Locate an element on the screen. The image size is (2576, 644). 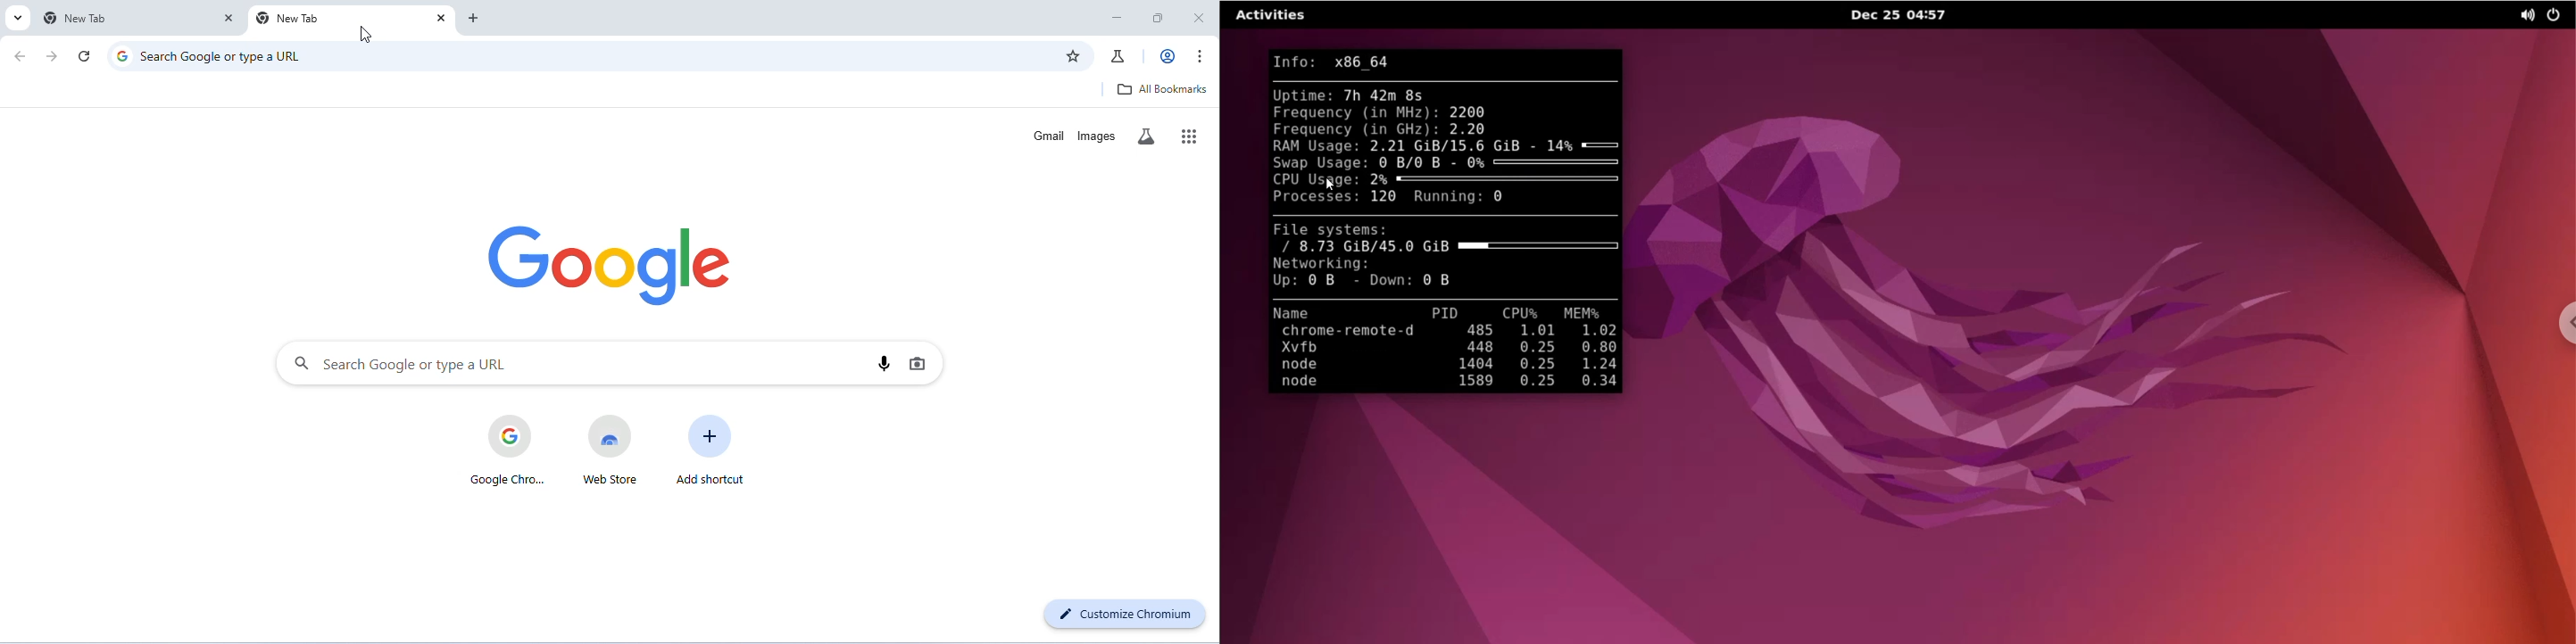
images is located at coordinates (1098, 136).